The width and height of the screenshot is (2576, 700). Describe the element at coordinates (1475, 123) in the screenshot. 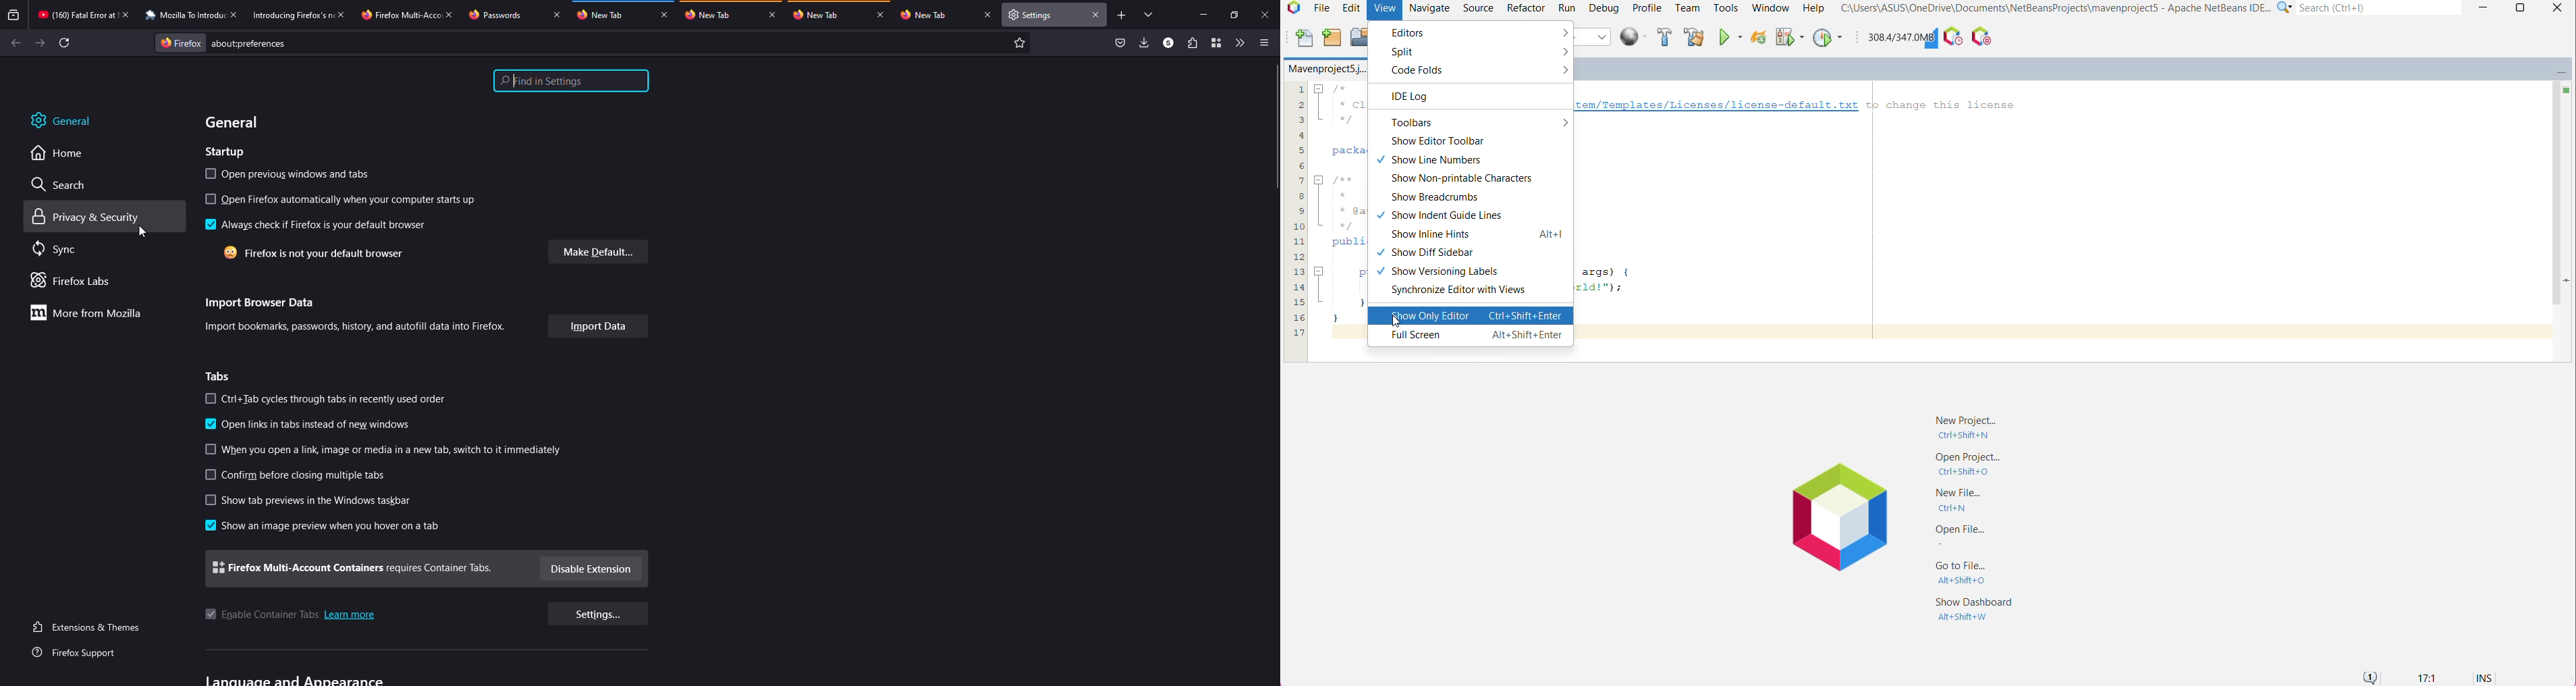

I see `Toolbars` at that location.